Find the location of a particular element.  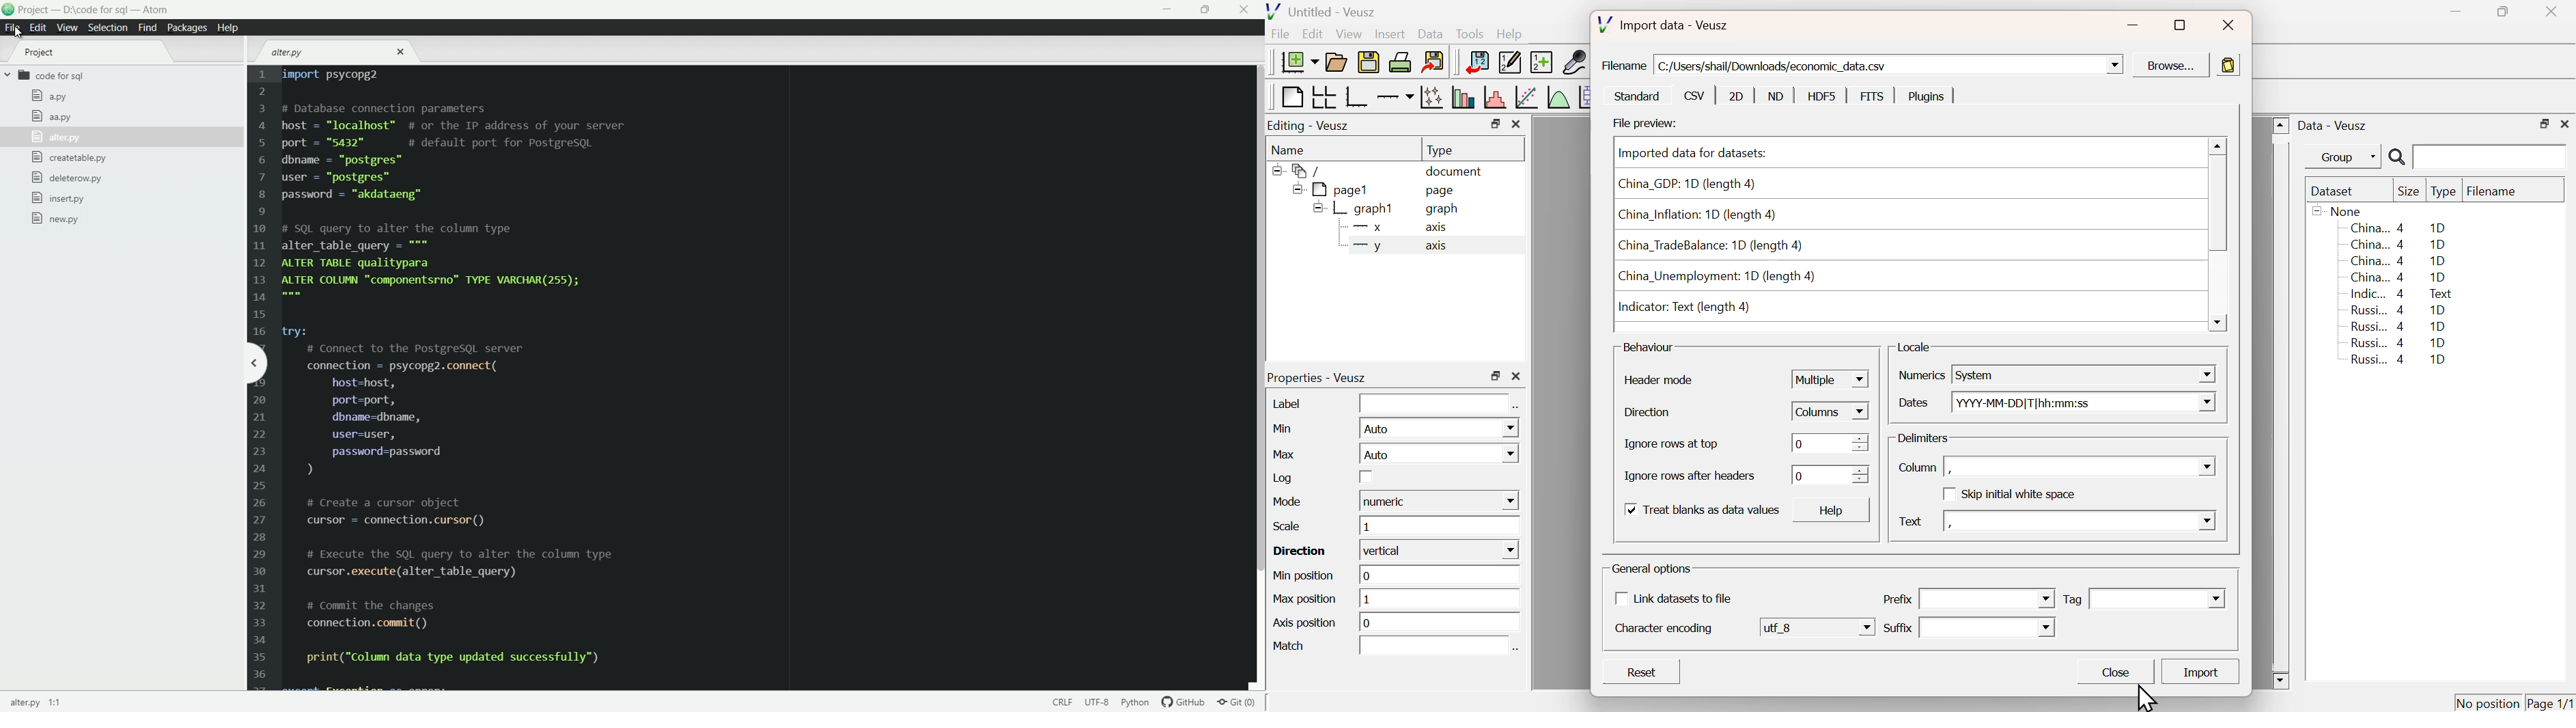

Axis position is located at coordinates (1304, 625).